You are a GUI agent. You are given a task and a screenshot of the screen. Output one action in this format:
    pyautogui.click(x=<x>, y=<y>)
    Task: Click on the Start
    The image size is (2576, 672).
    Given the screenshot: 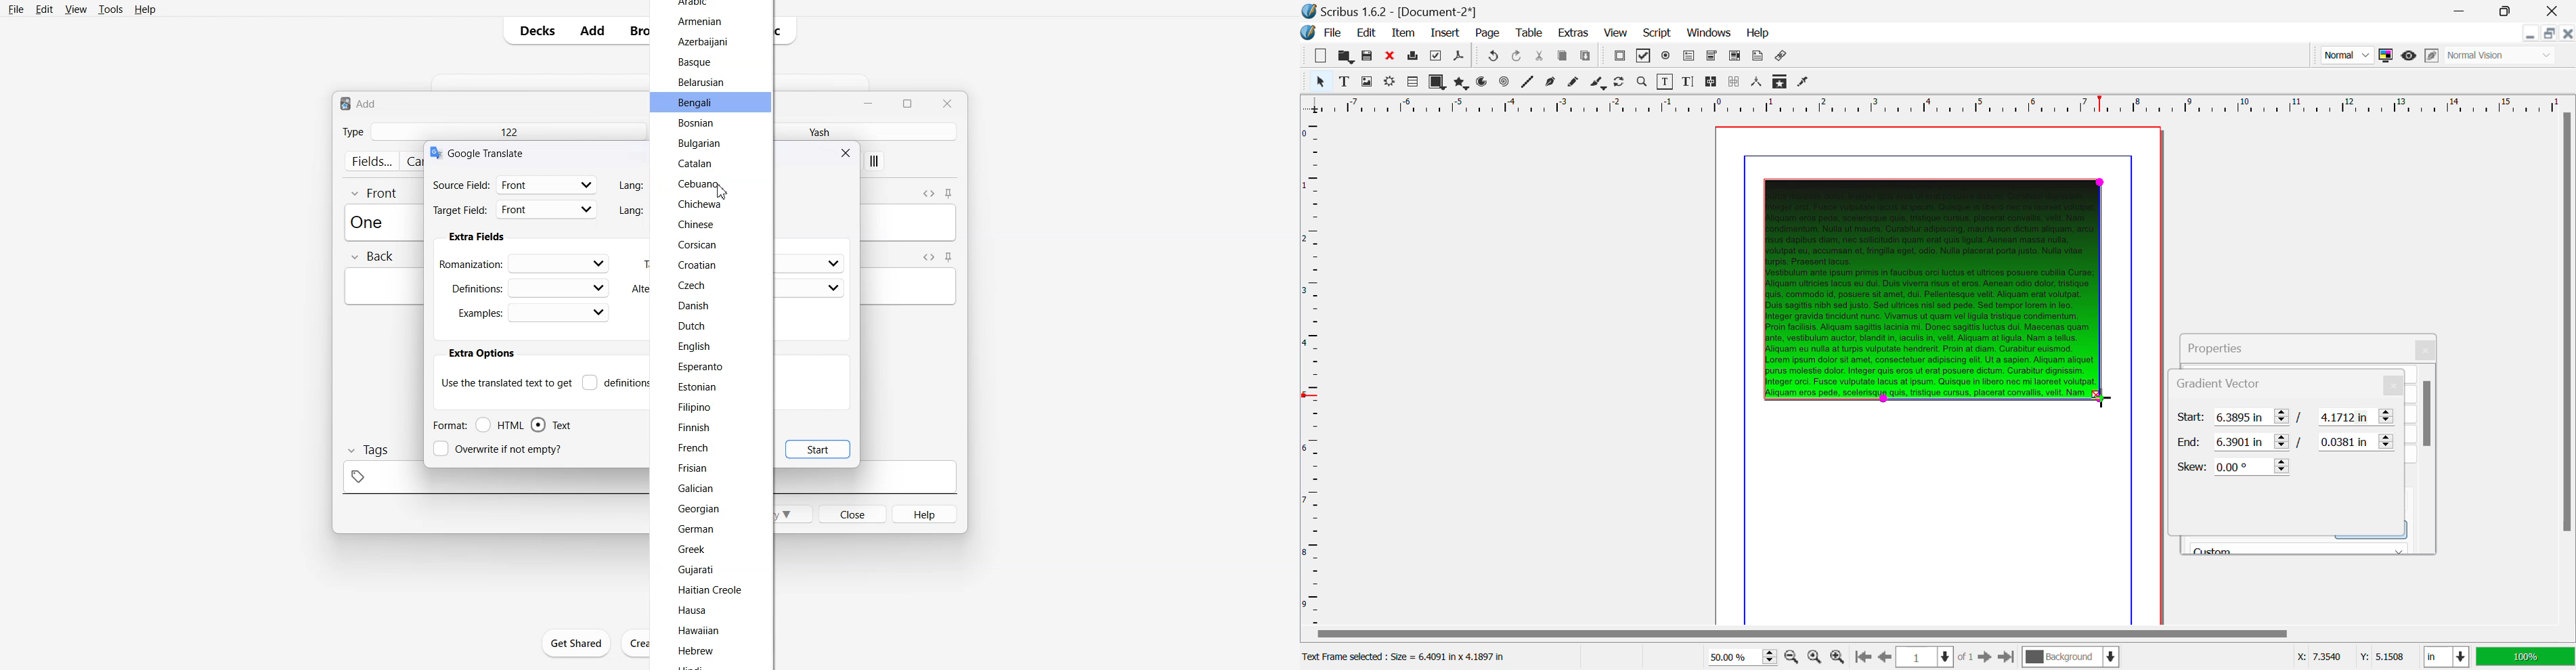 What is the action you would take?
    pyautogui.click(x=818, y=449)
    